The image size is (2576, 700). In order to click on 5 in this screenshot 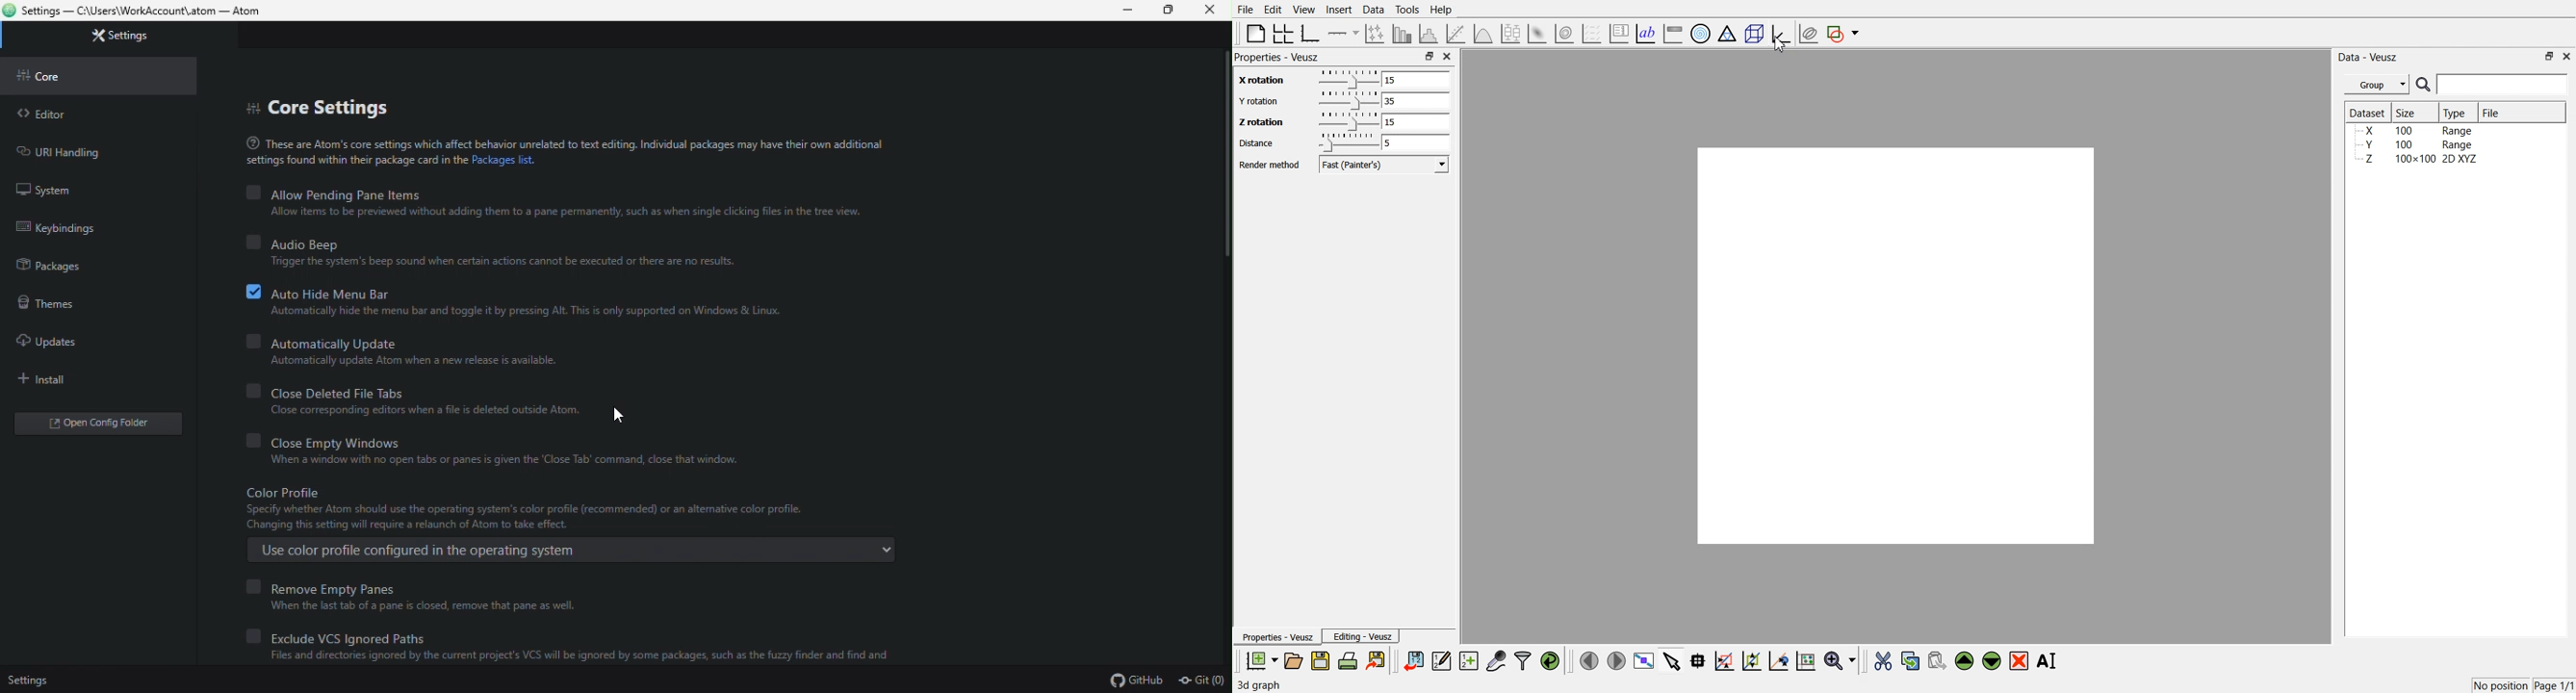, I will do `click(1416, 143)`.